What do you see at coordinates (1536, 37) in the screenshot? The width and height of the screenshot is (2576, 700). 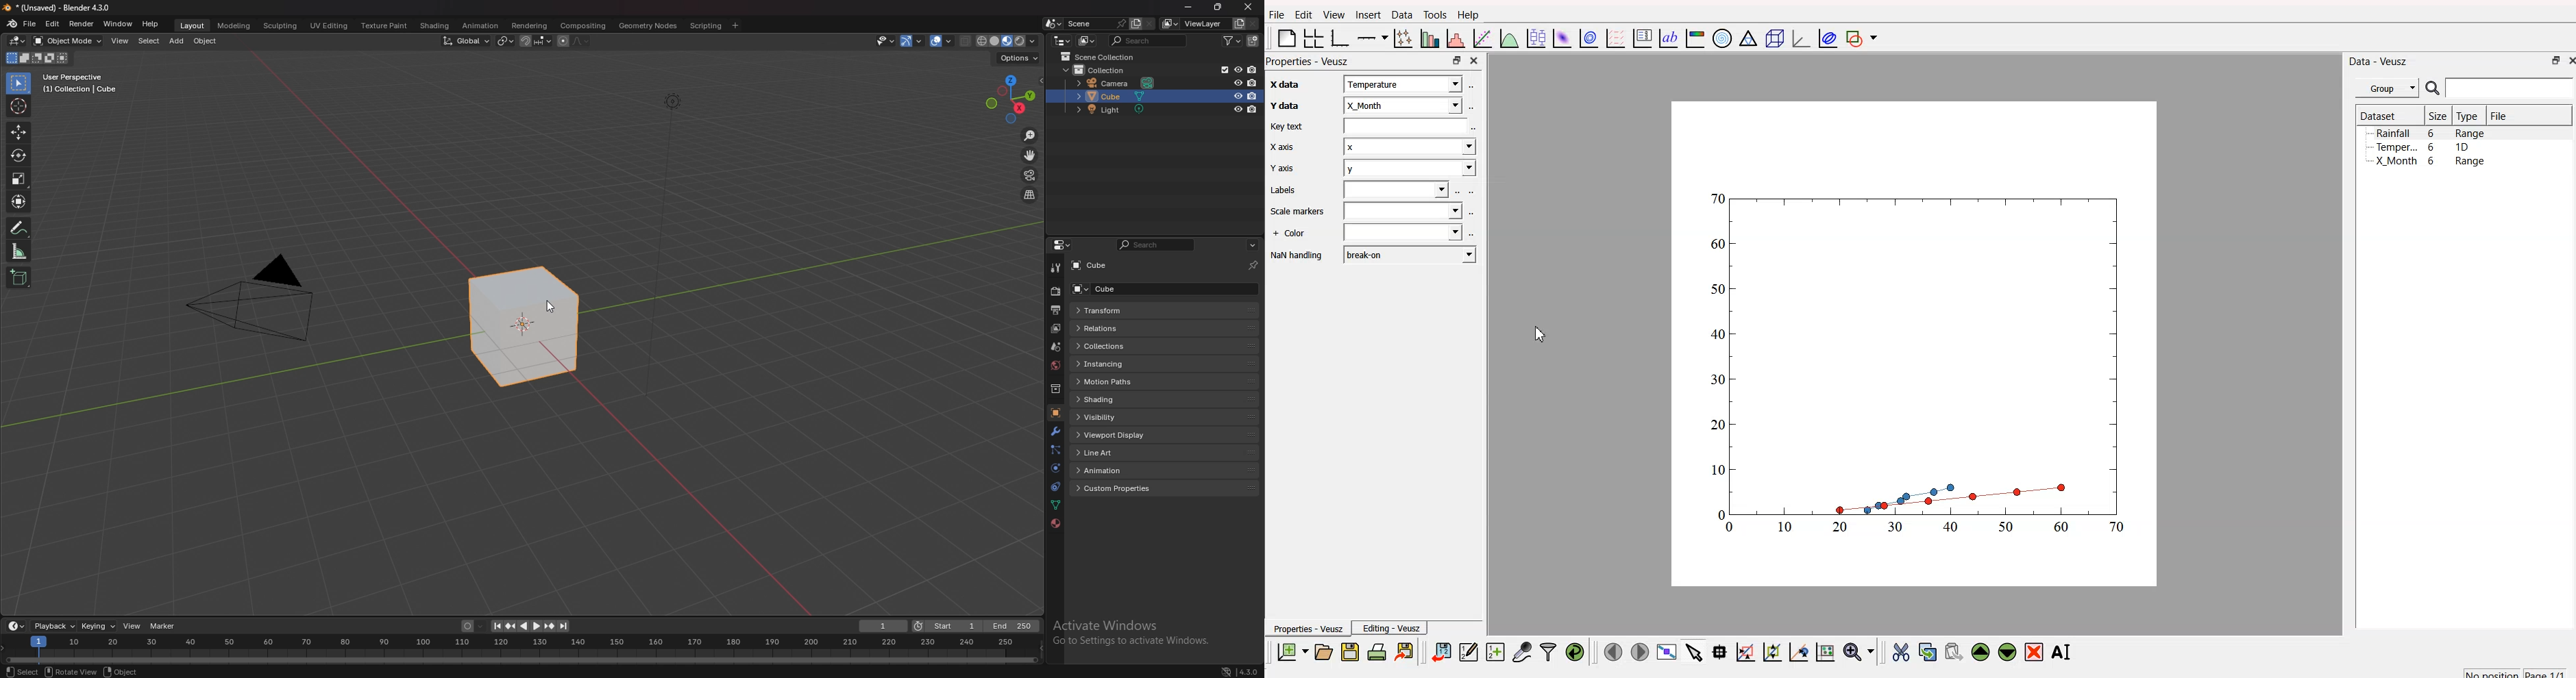 I see `plot box plots` at bounding box center [1536, 37].